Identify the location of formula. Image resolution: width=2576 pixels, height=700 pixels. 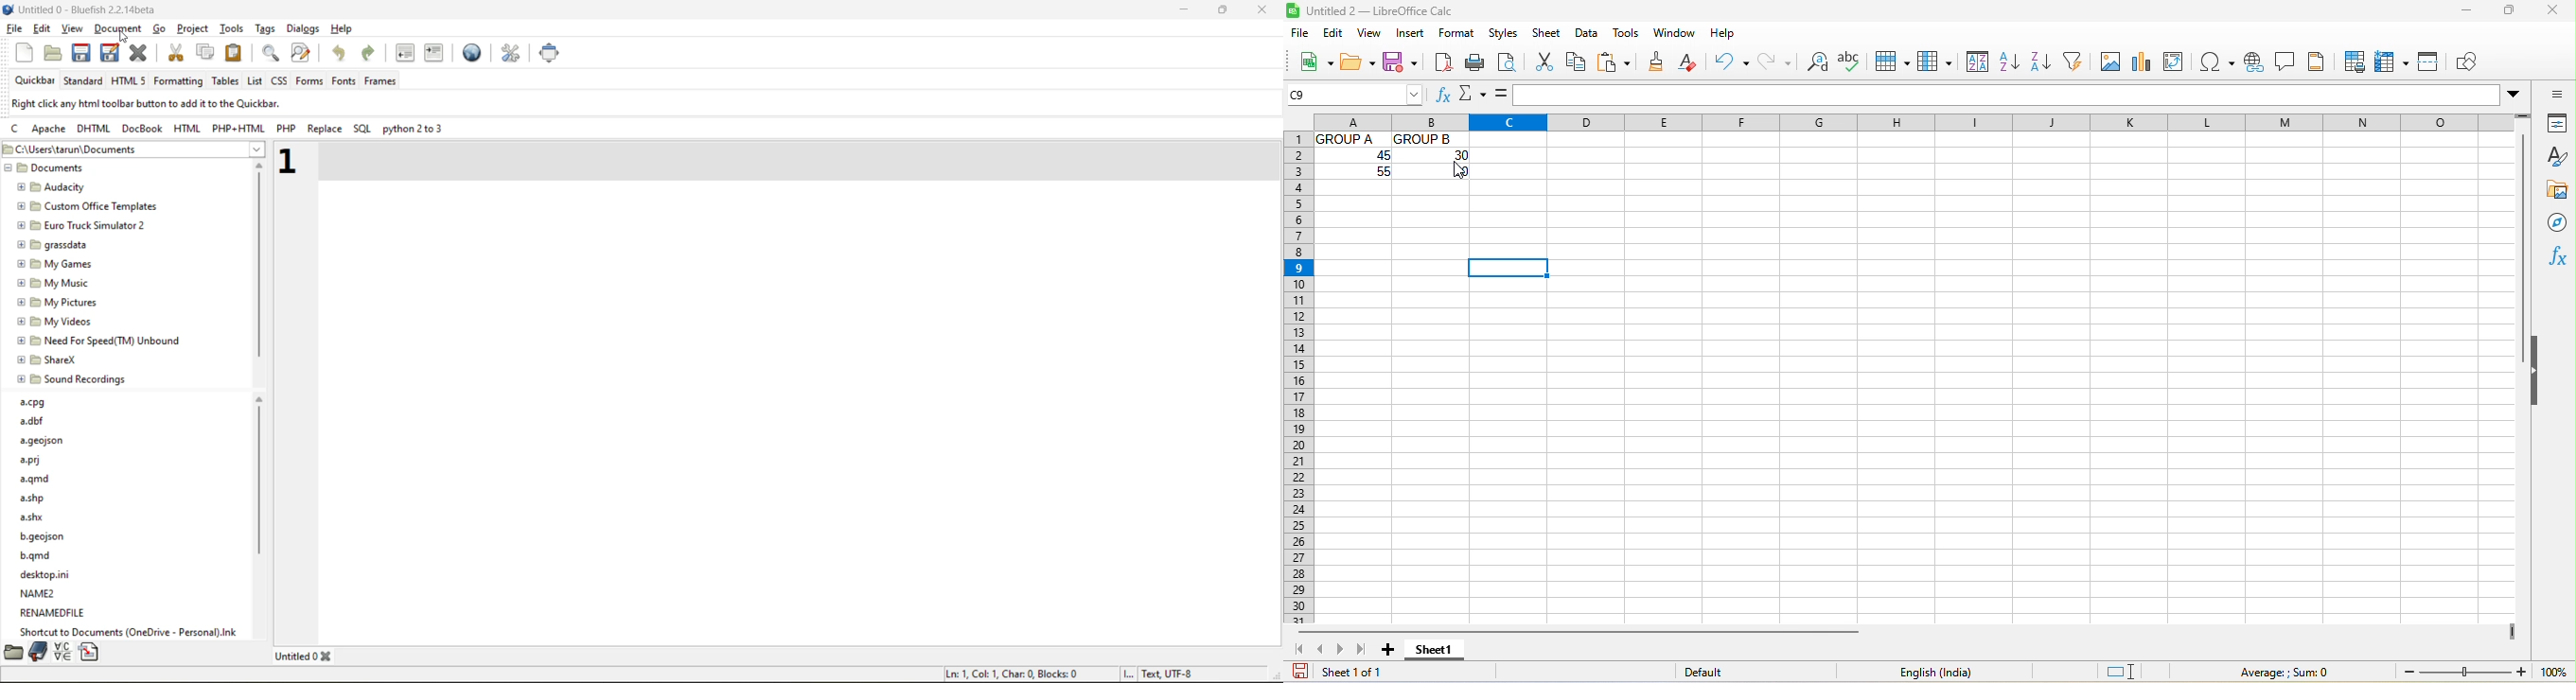
(1500, 94).